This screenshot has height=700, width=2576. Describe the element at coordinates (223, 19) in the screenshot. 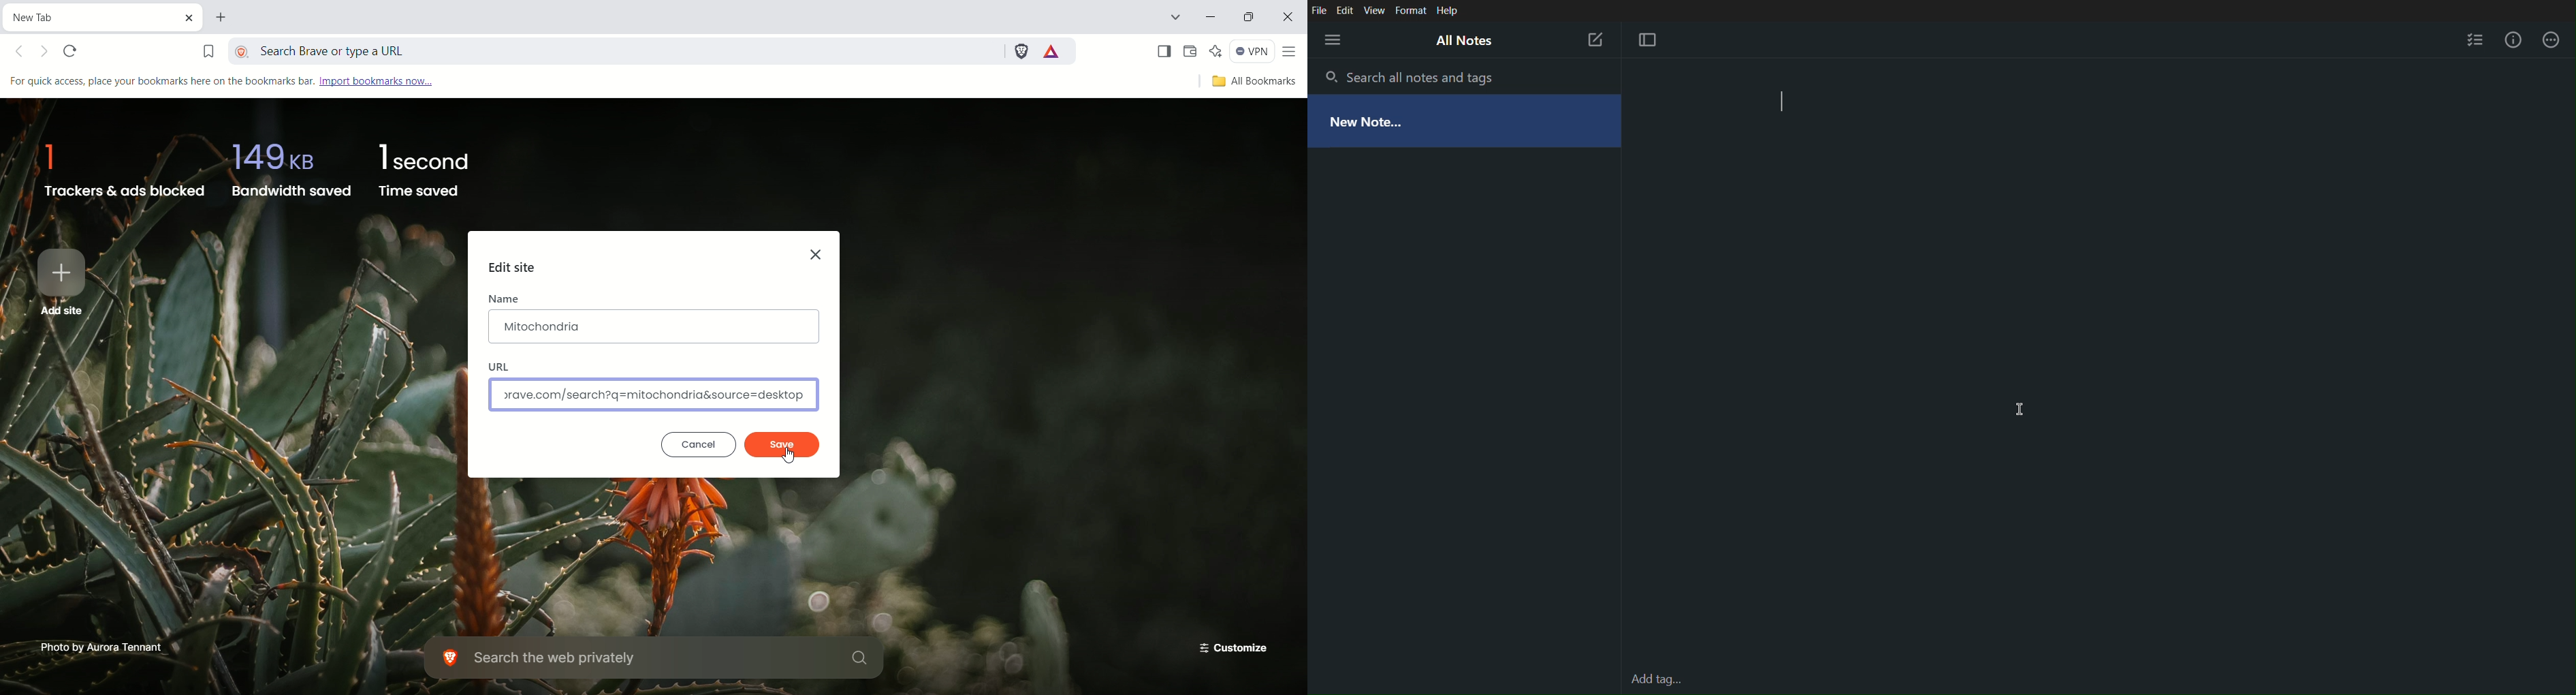

I see `new tab` at that location.